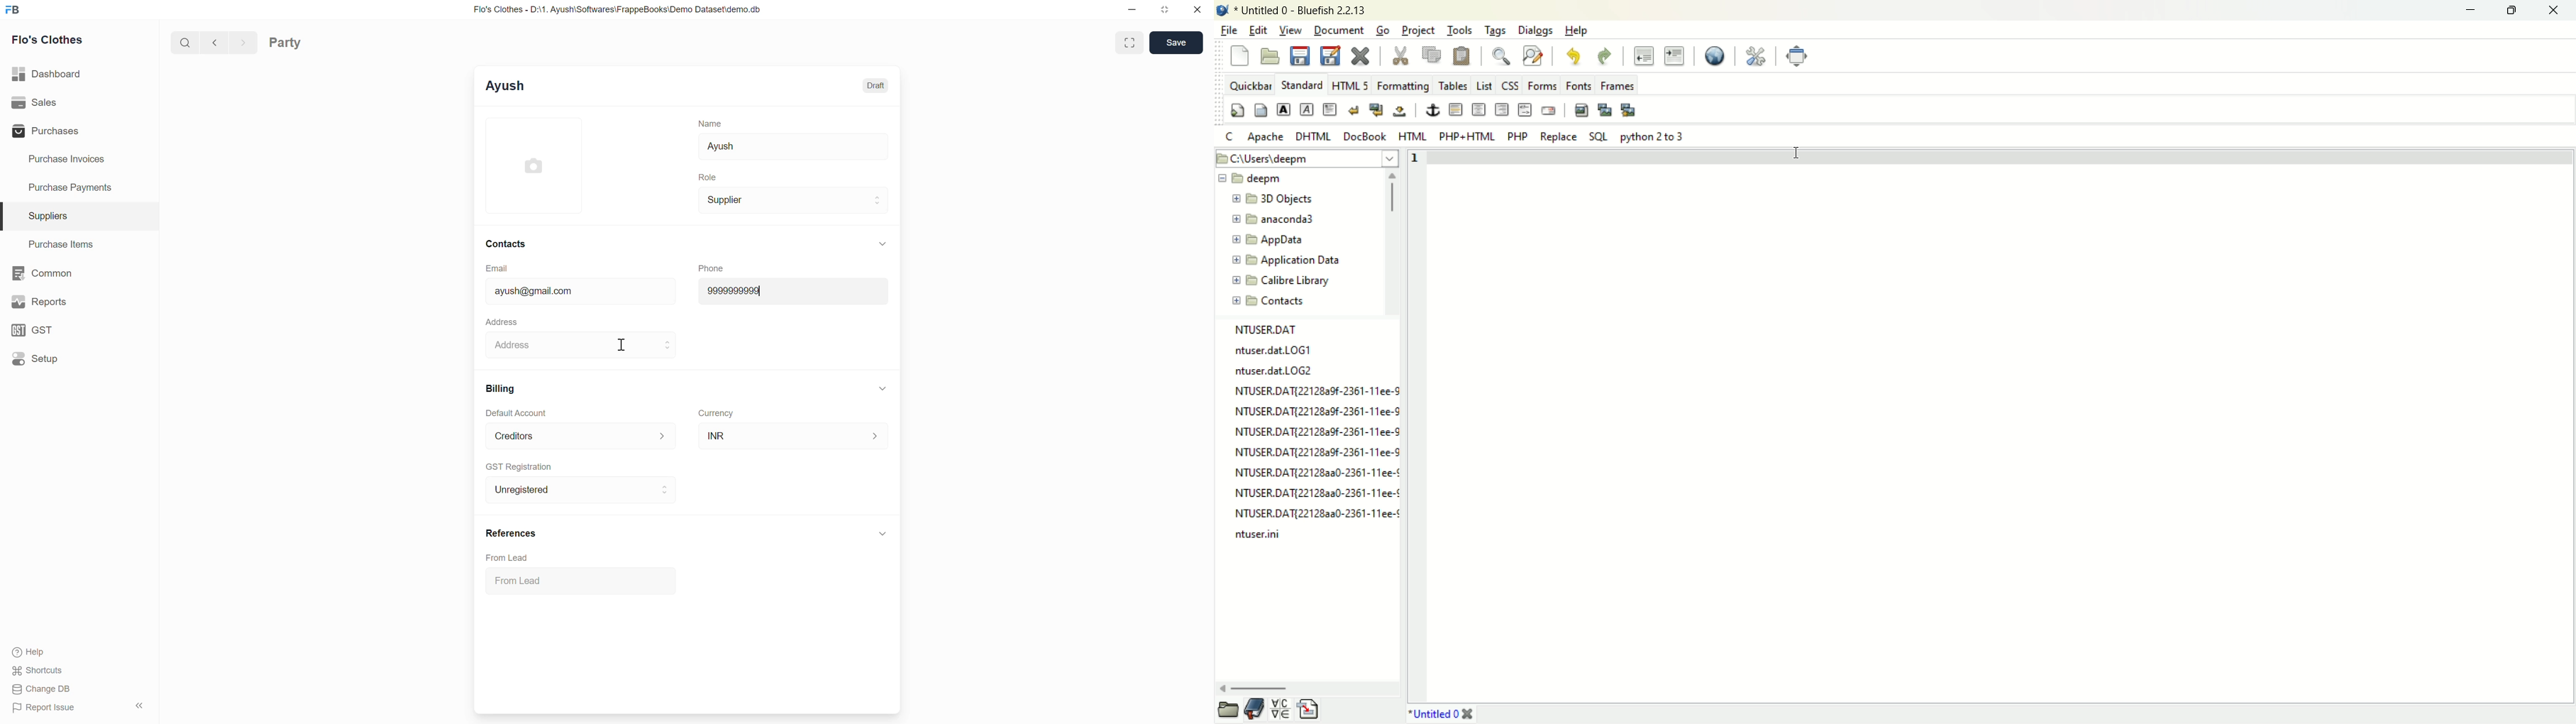 Image resolution: width=2576 pixels, height=728 pixels. What do you see at coordinates (882, 389) in the screenshot?
I see `Collapse` at bounding box center [882, 389].